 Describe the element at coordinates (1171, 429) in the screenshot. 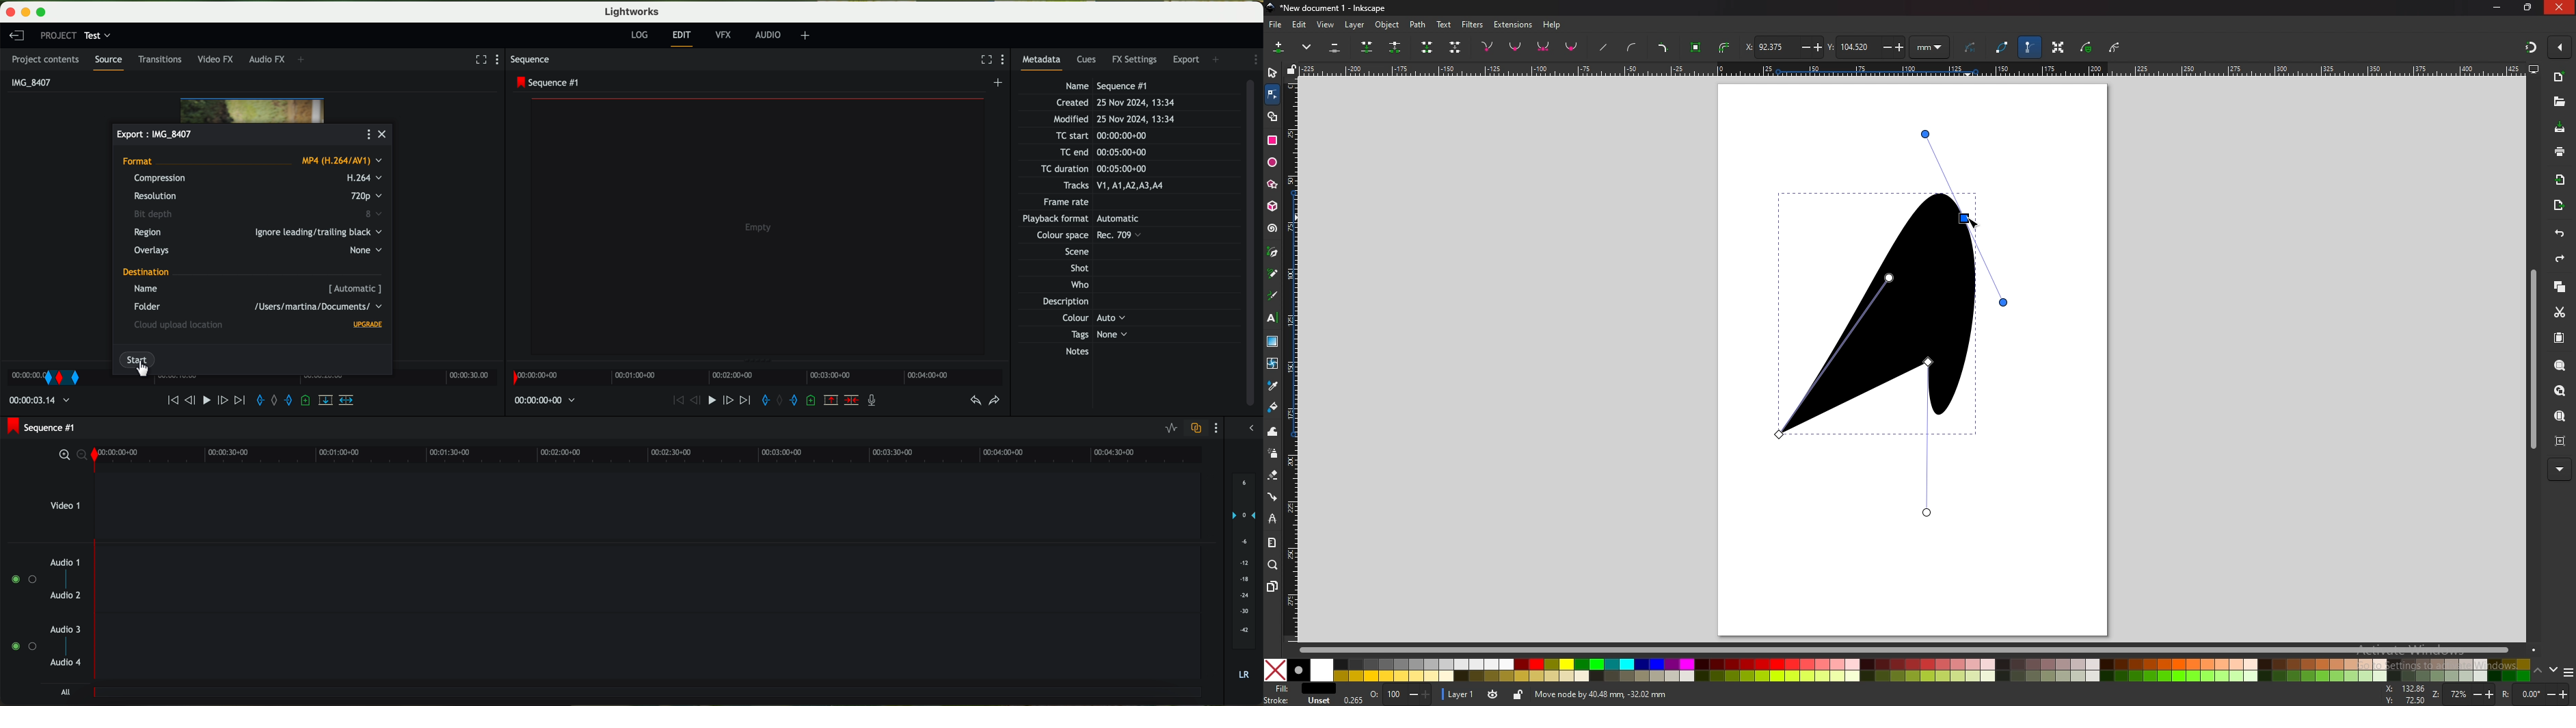

I see `toggle audio levels editing` at that location.